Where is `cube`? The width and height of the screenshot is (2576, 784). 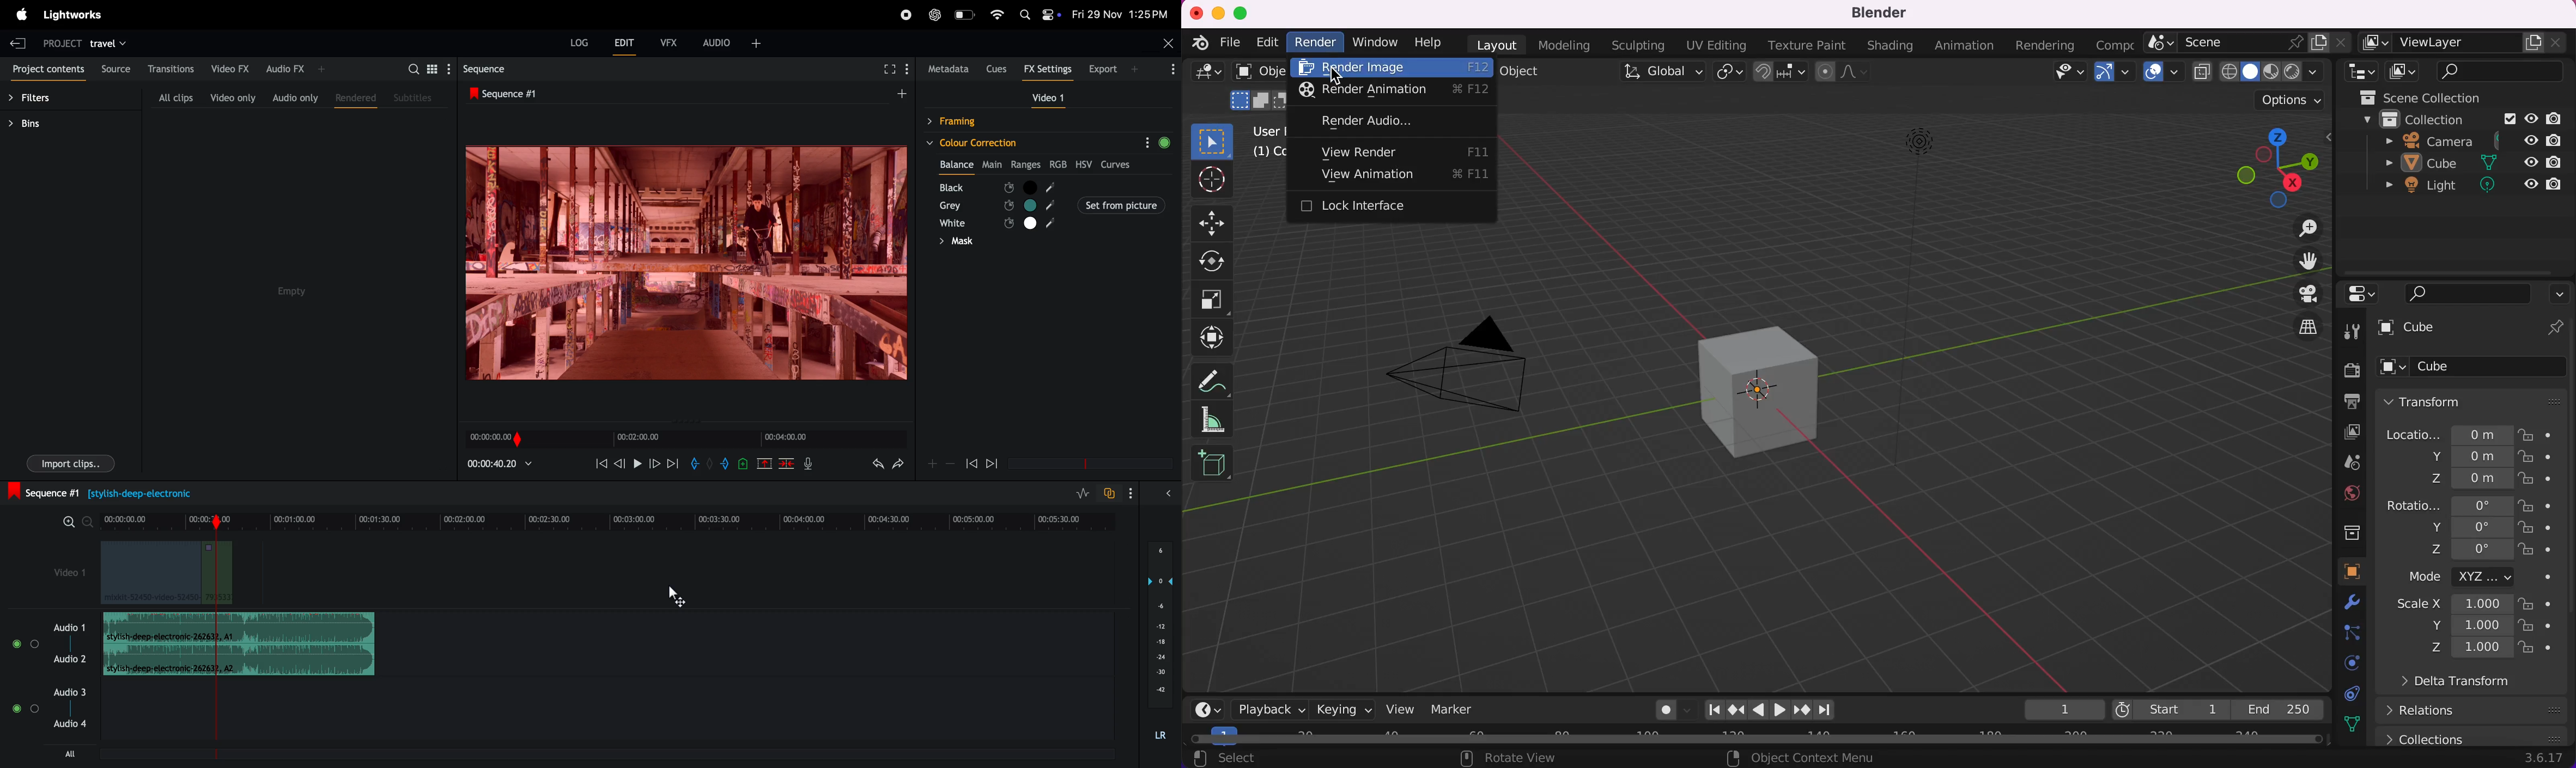
cube is located at coordinates (2472, 370).